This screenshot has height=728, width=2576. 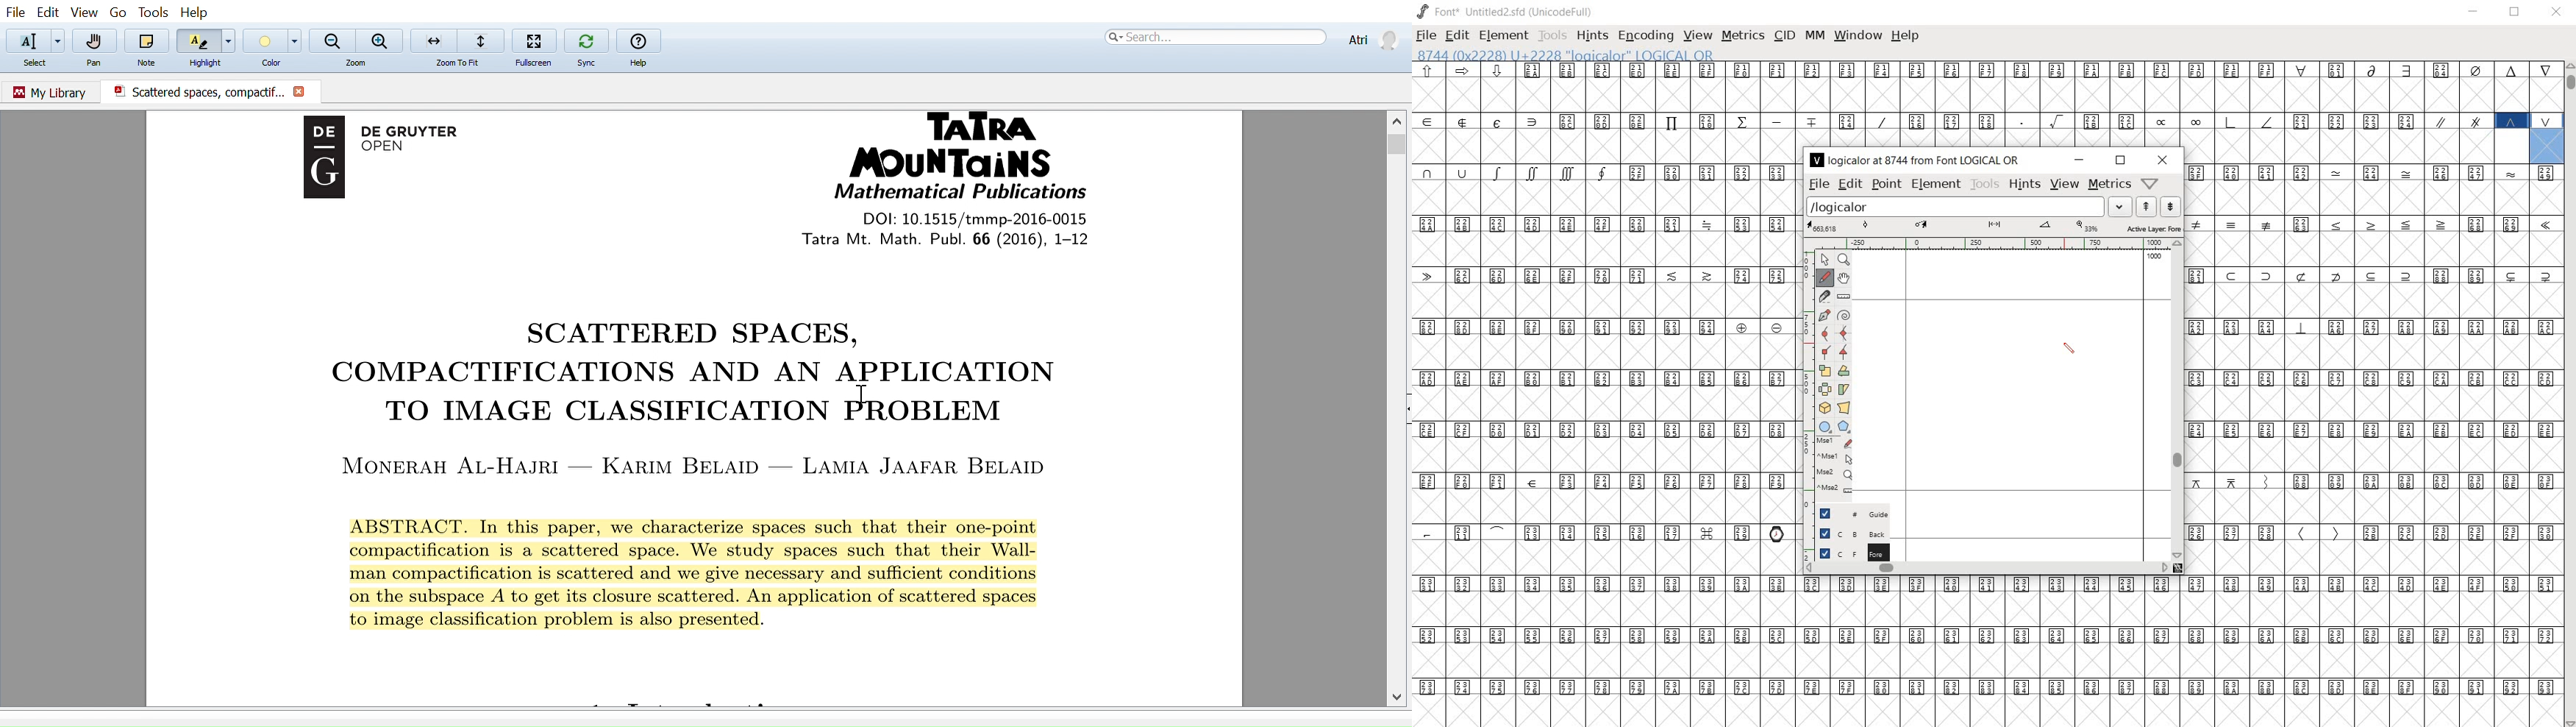 What do you see at coordinates (586, 39) in the screenshot?
I see `Sync` at bounding box center [586, 39].